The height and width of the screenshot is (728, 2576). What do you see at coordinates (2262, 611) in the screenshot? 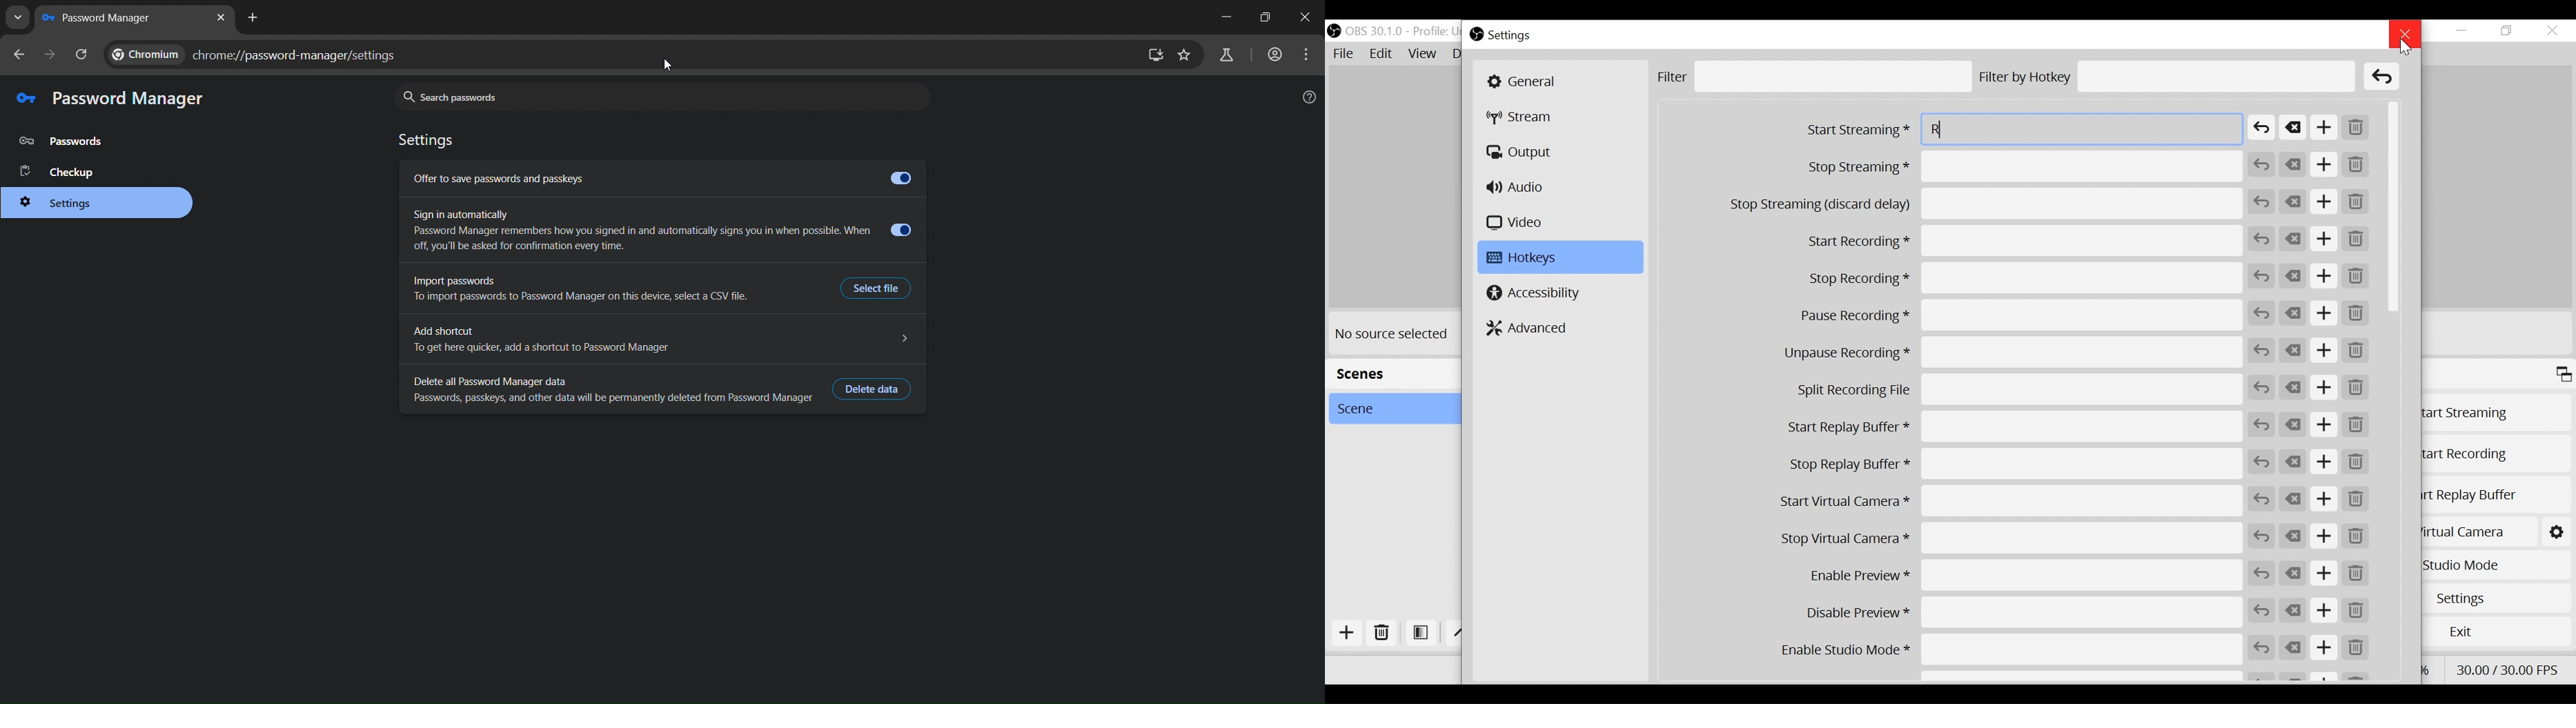
I see `Revert` at bounding box center [2262, 611].